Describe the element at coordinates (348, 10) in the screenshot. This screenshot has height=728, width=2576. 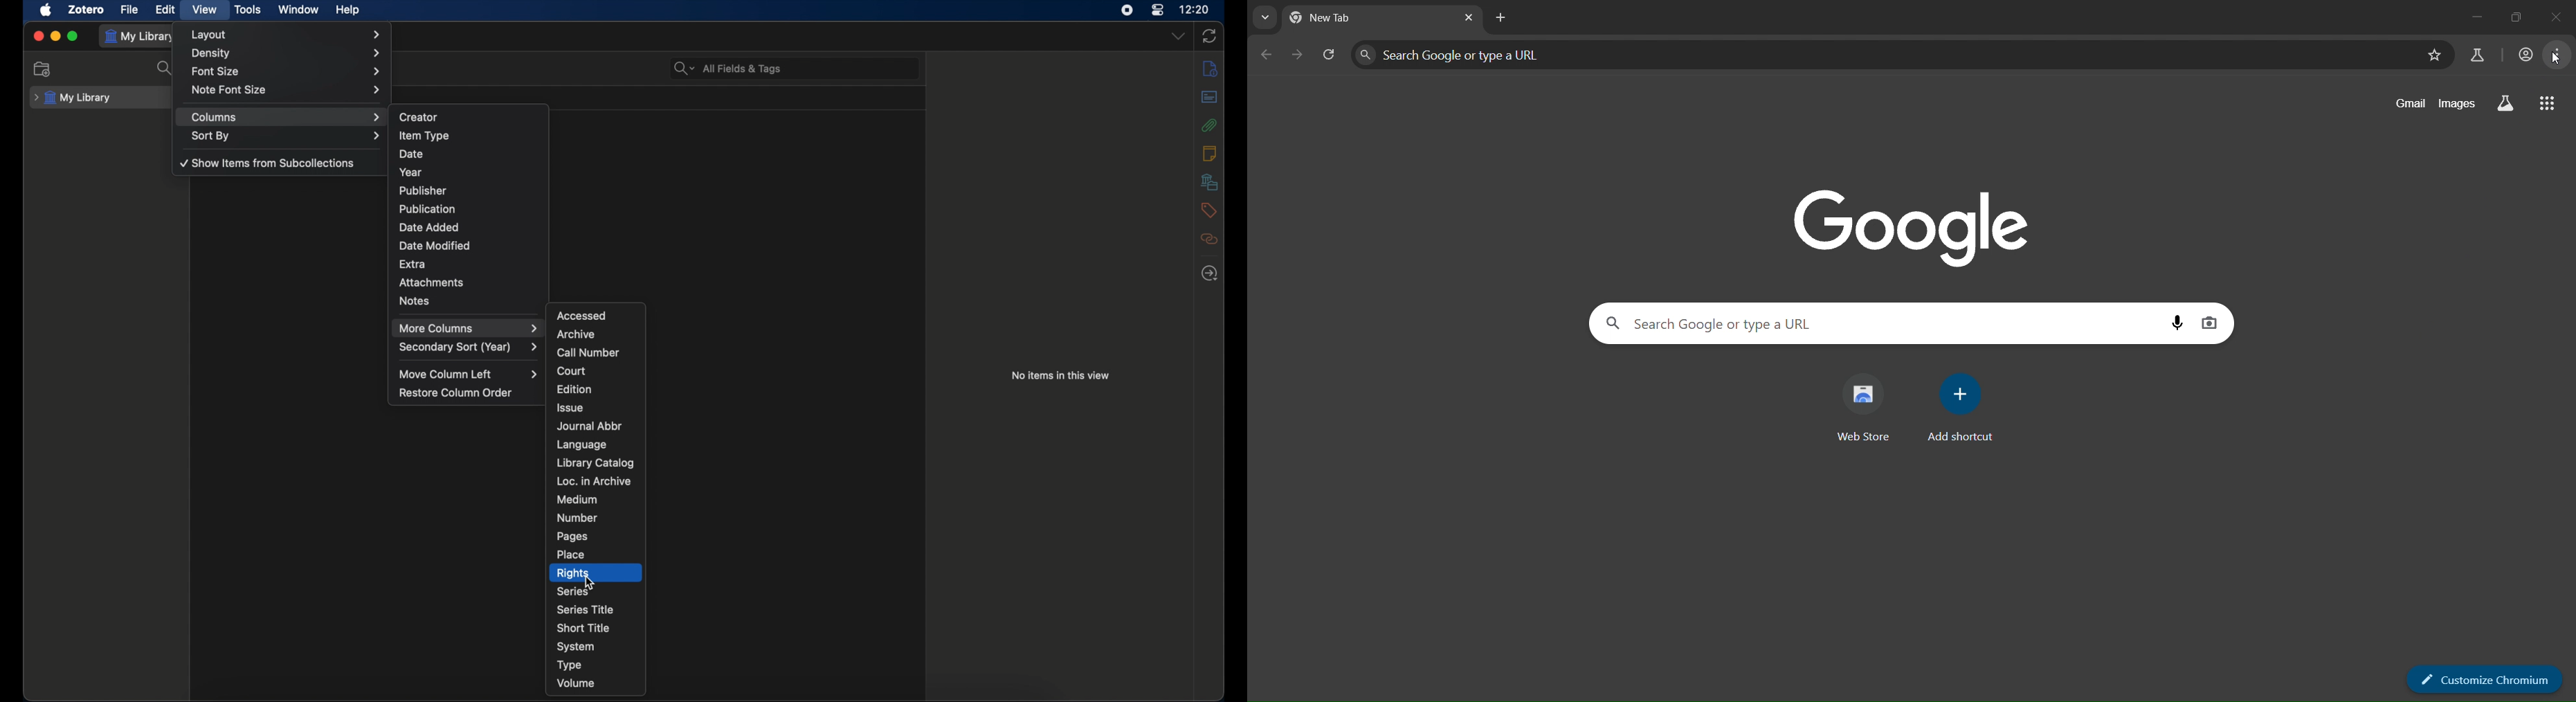
I see `help` at that location.